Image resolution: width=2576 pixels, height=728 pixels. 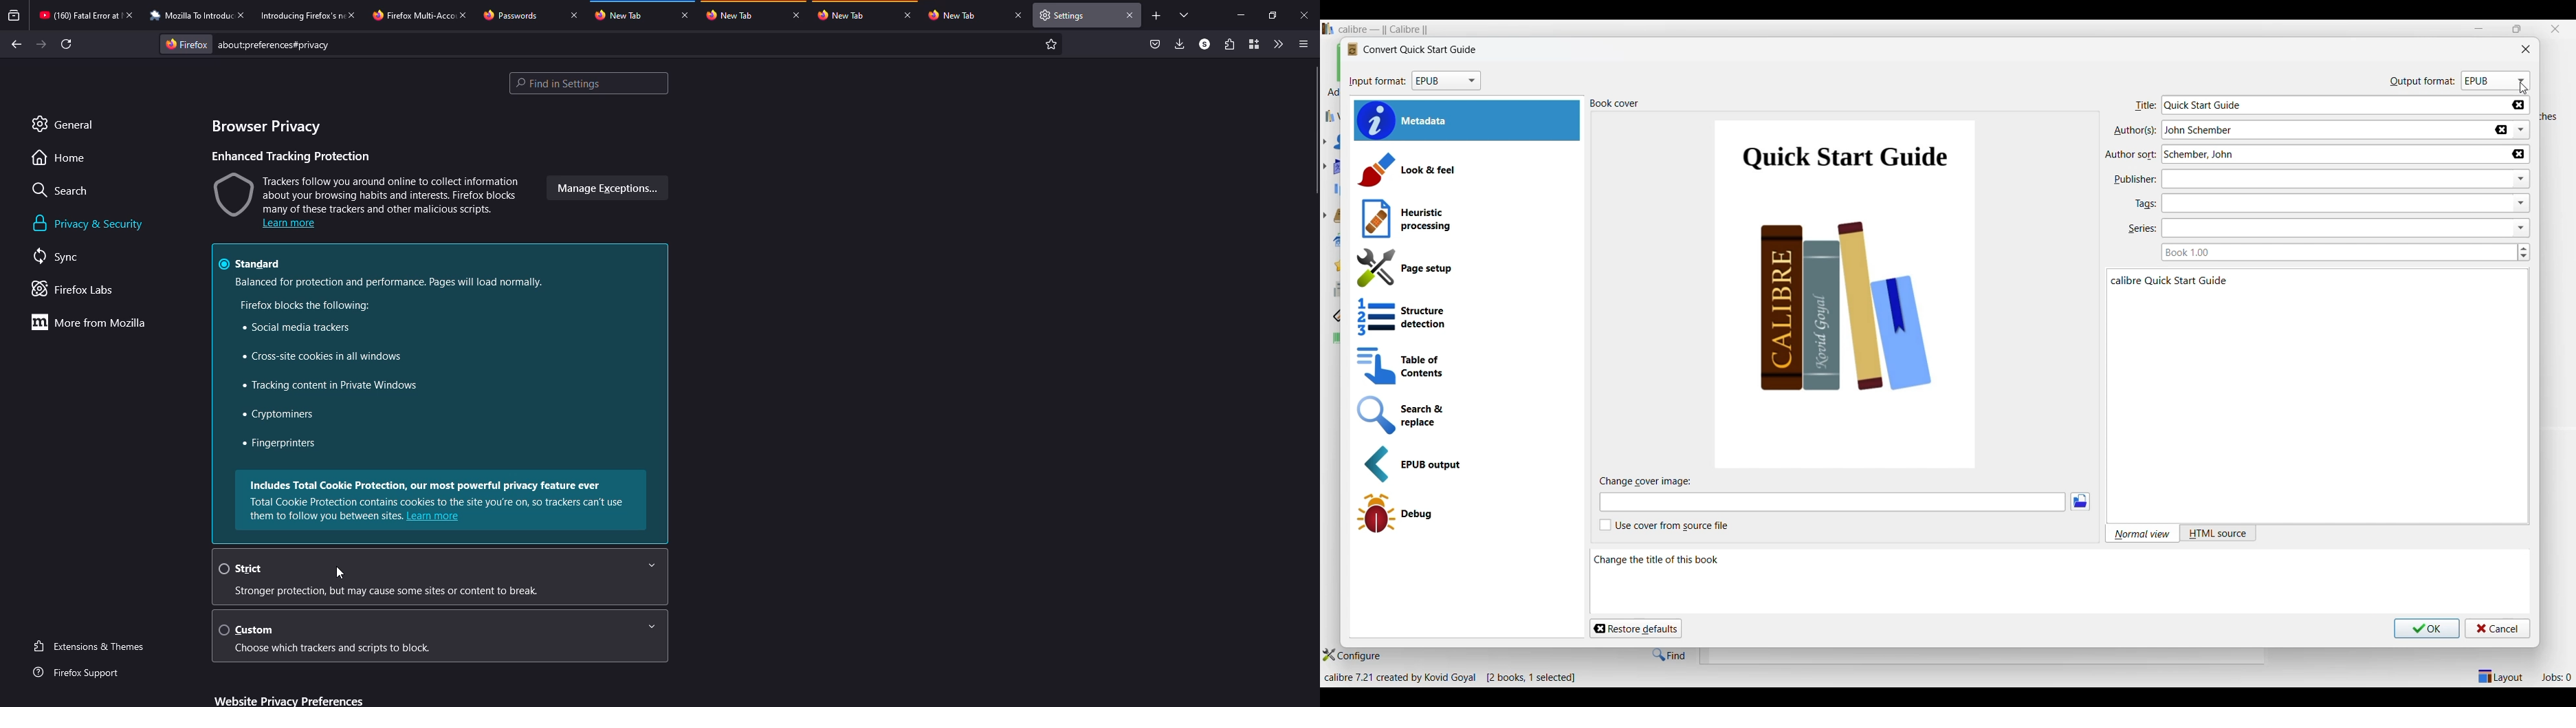 What do you see at coordinates (2522, 179) in the screenshot?
I see `dropdown` at bounding box center [2522, 179].